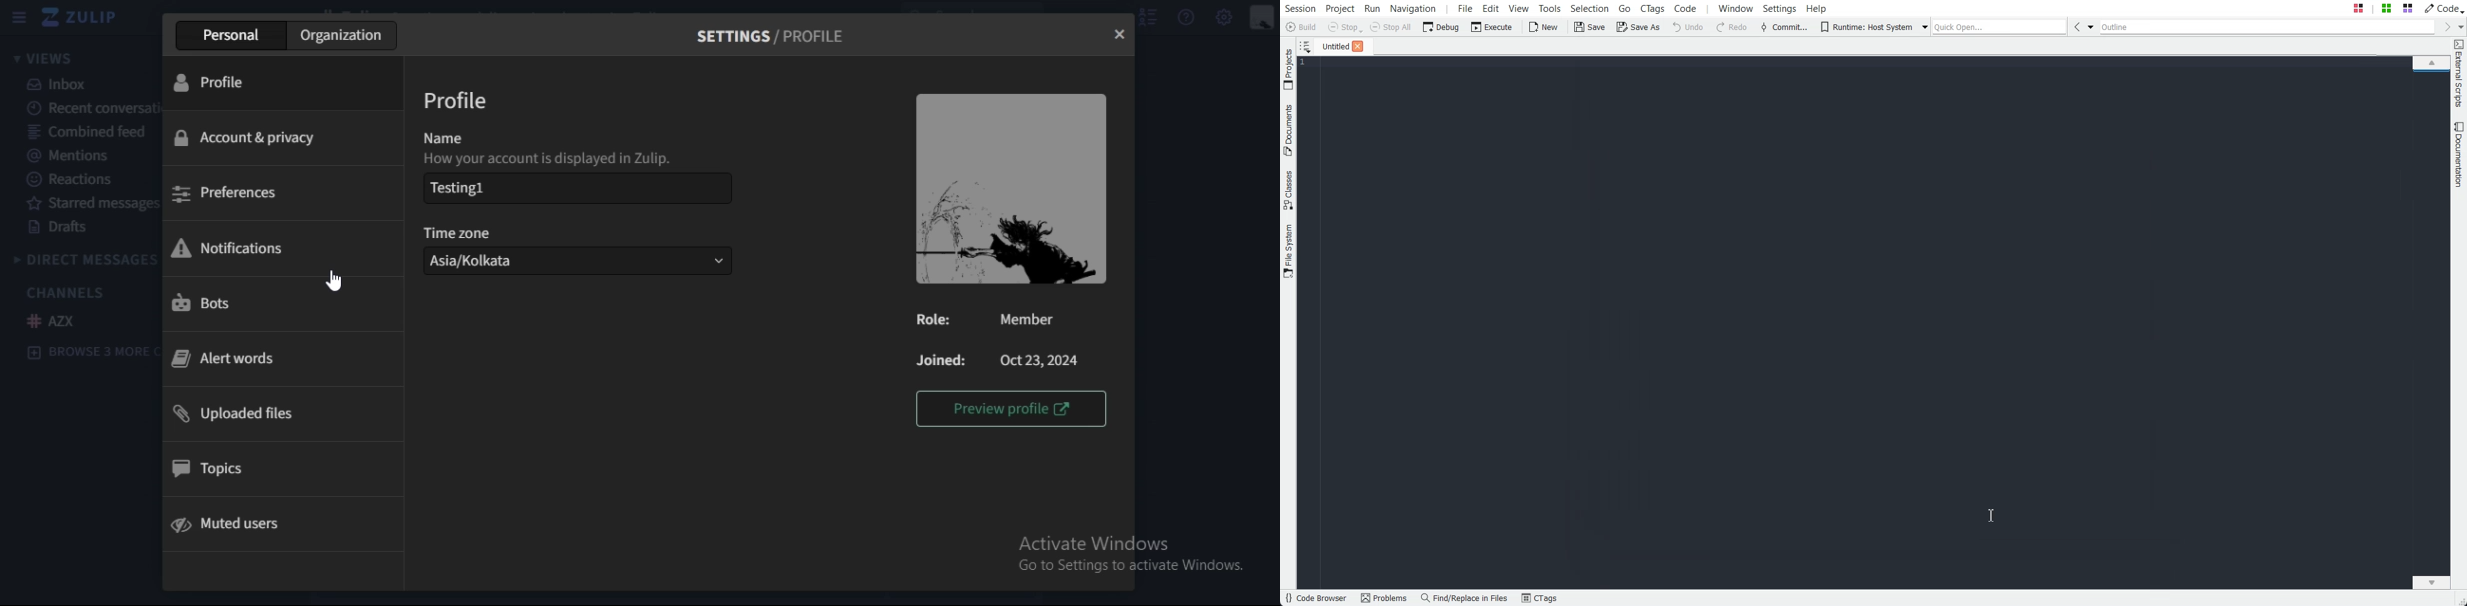 The image size is (2492, 616). Describe the element at coordinates (1316, 599) in the screenshot. I see `Code Browser` at that location.